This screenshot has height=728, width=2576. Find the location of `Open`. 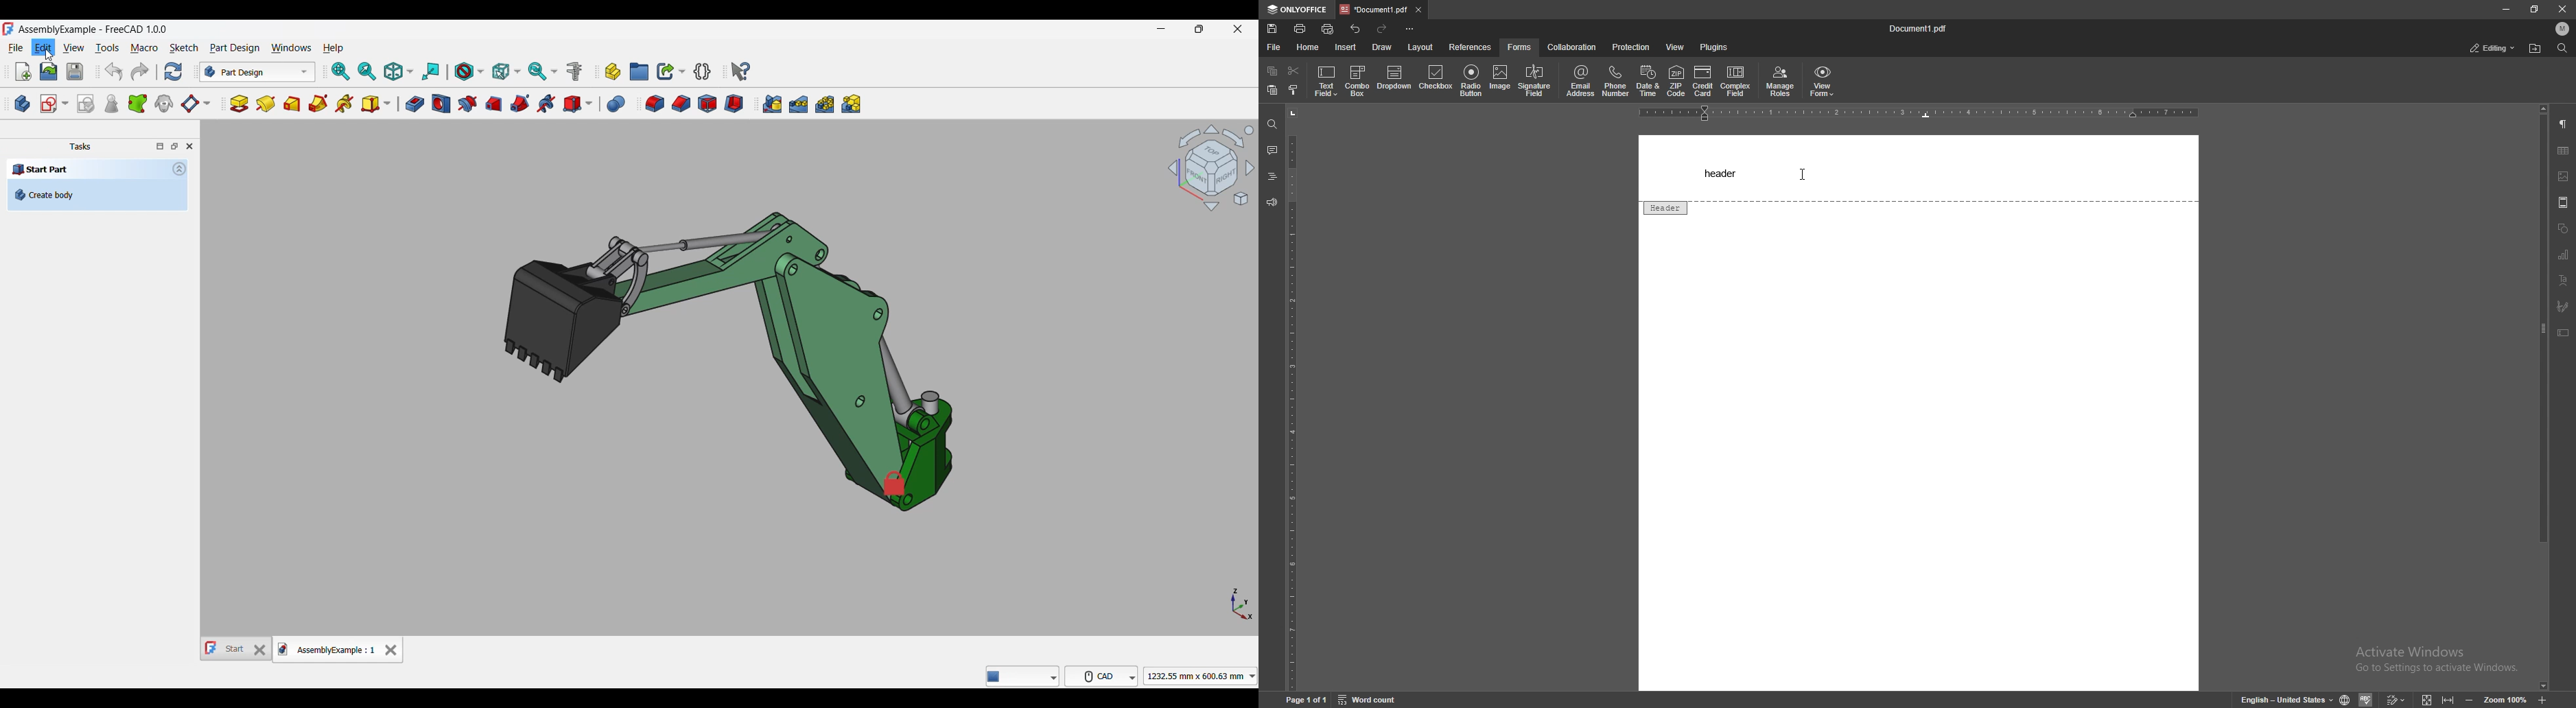

Open is located at coordinates (49, 72).